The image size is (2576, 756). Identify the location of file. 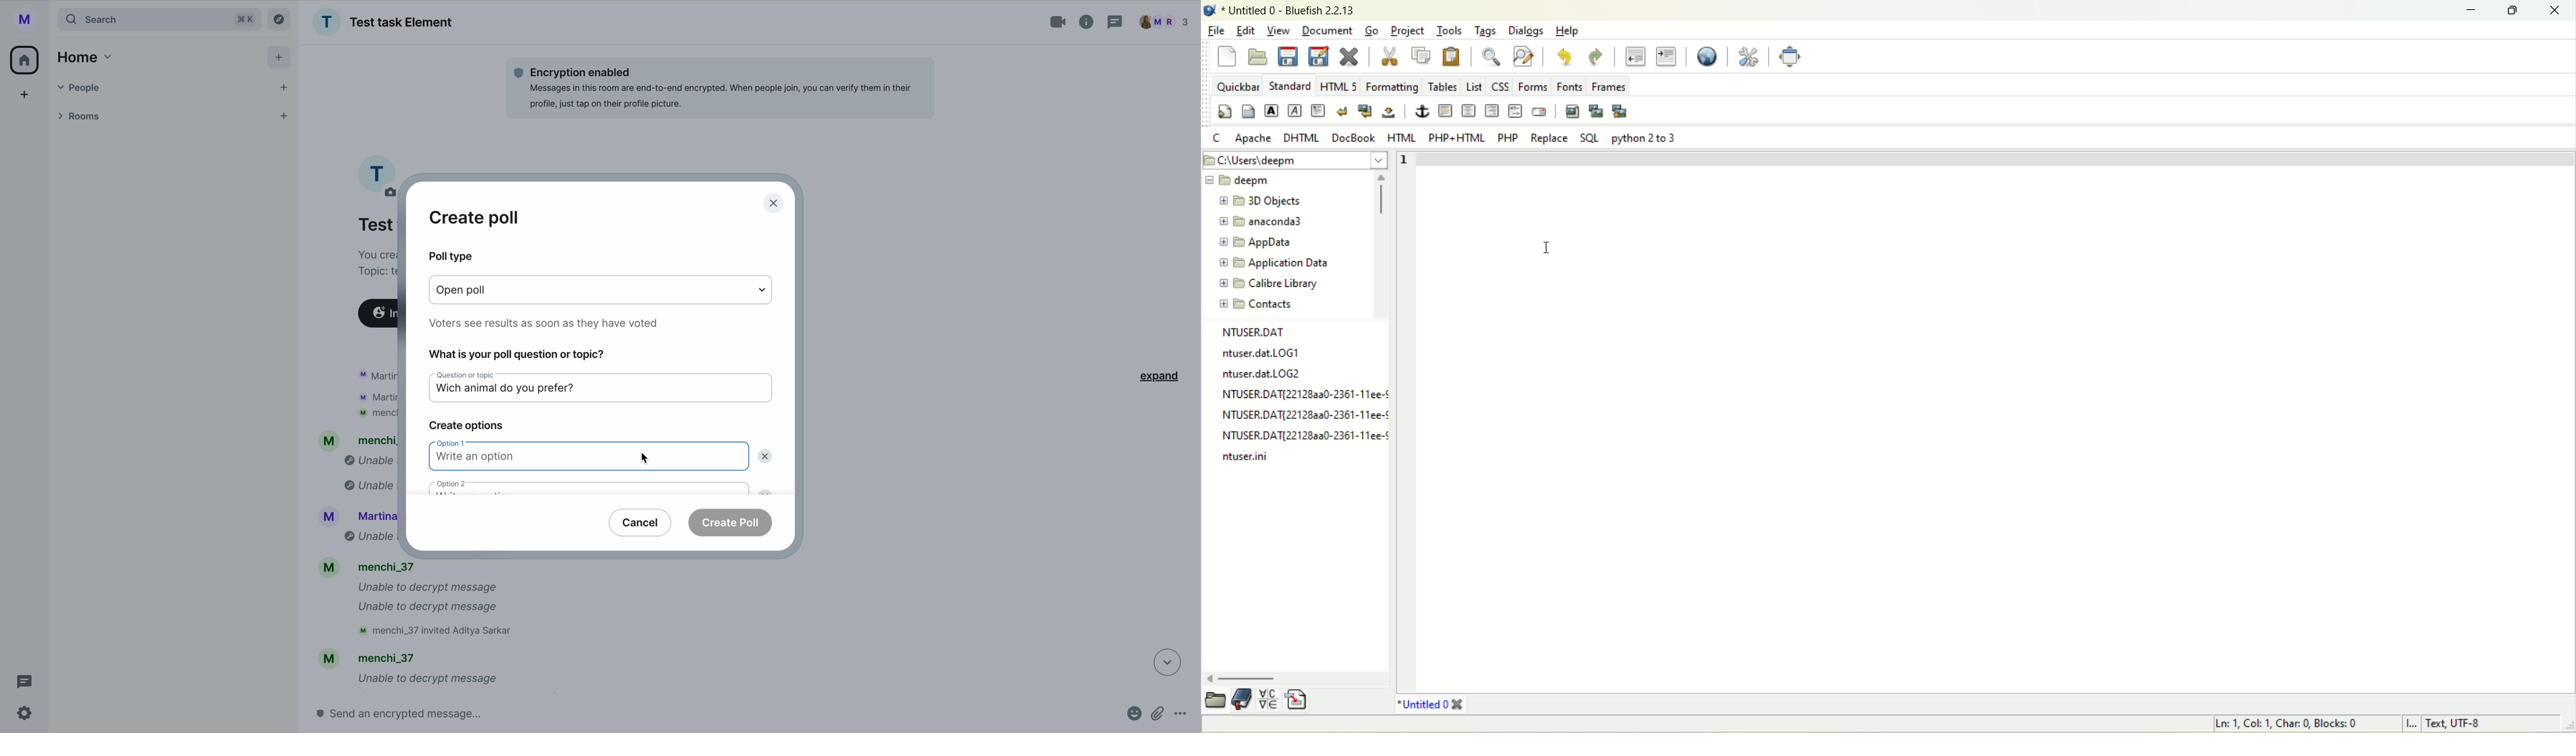
(1217, 29).